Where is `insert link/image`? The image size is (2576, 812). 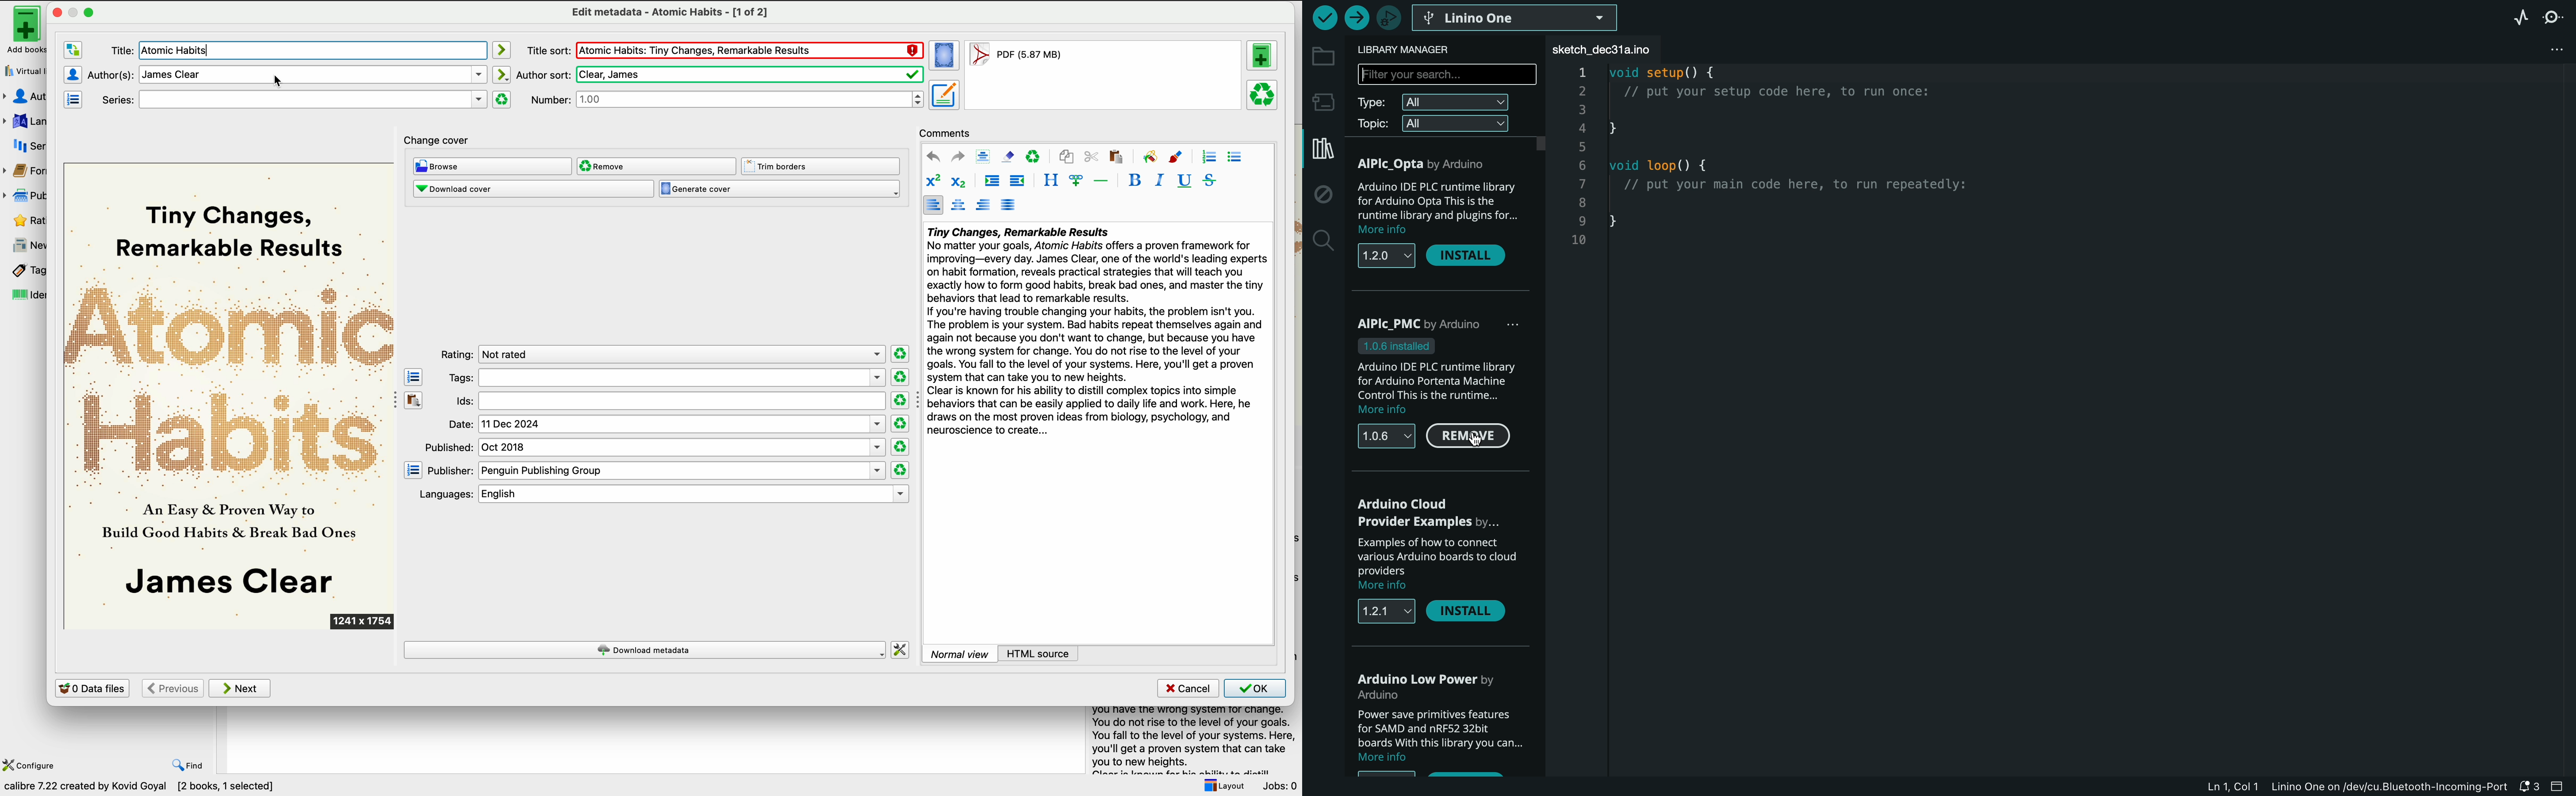
insert link/image is located at coordinates (1076, 181).